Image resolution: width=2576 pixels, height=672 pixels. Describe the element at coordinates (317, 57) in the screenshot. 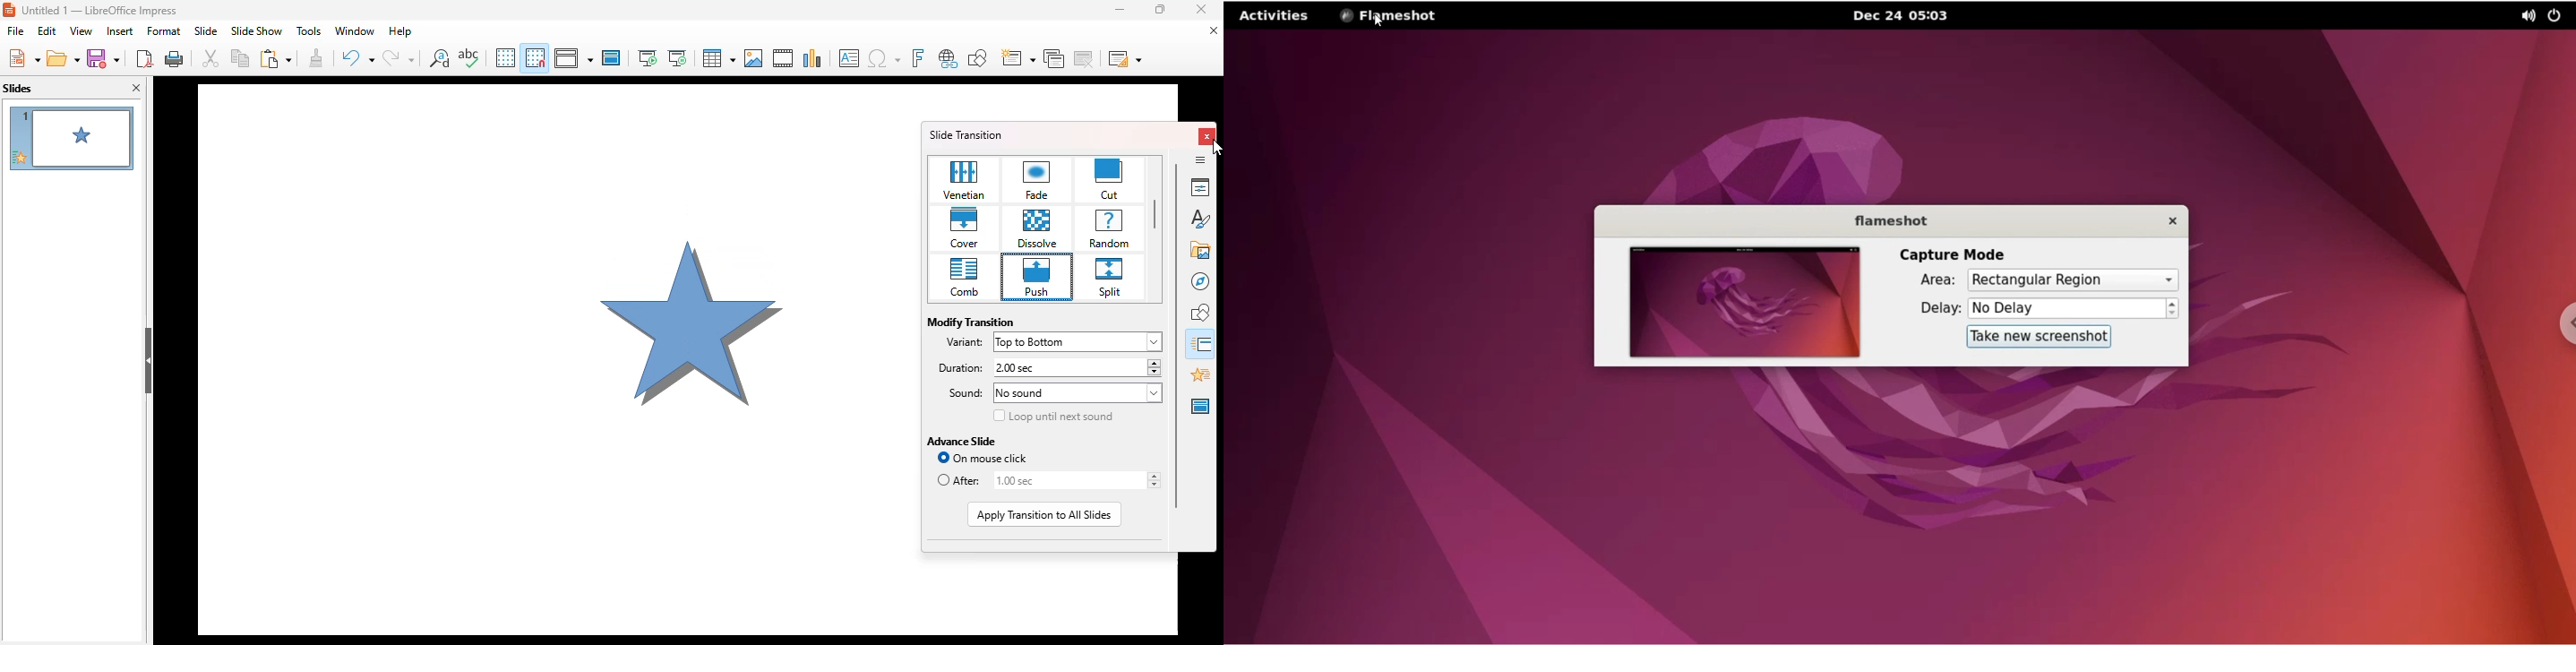

I see `clone formatting` at that location.